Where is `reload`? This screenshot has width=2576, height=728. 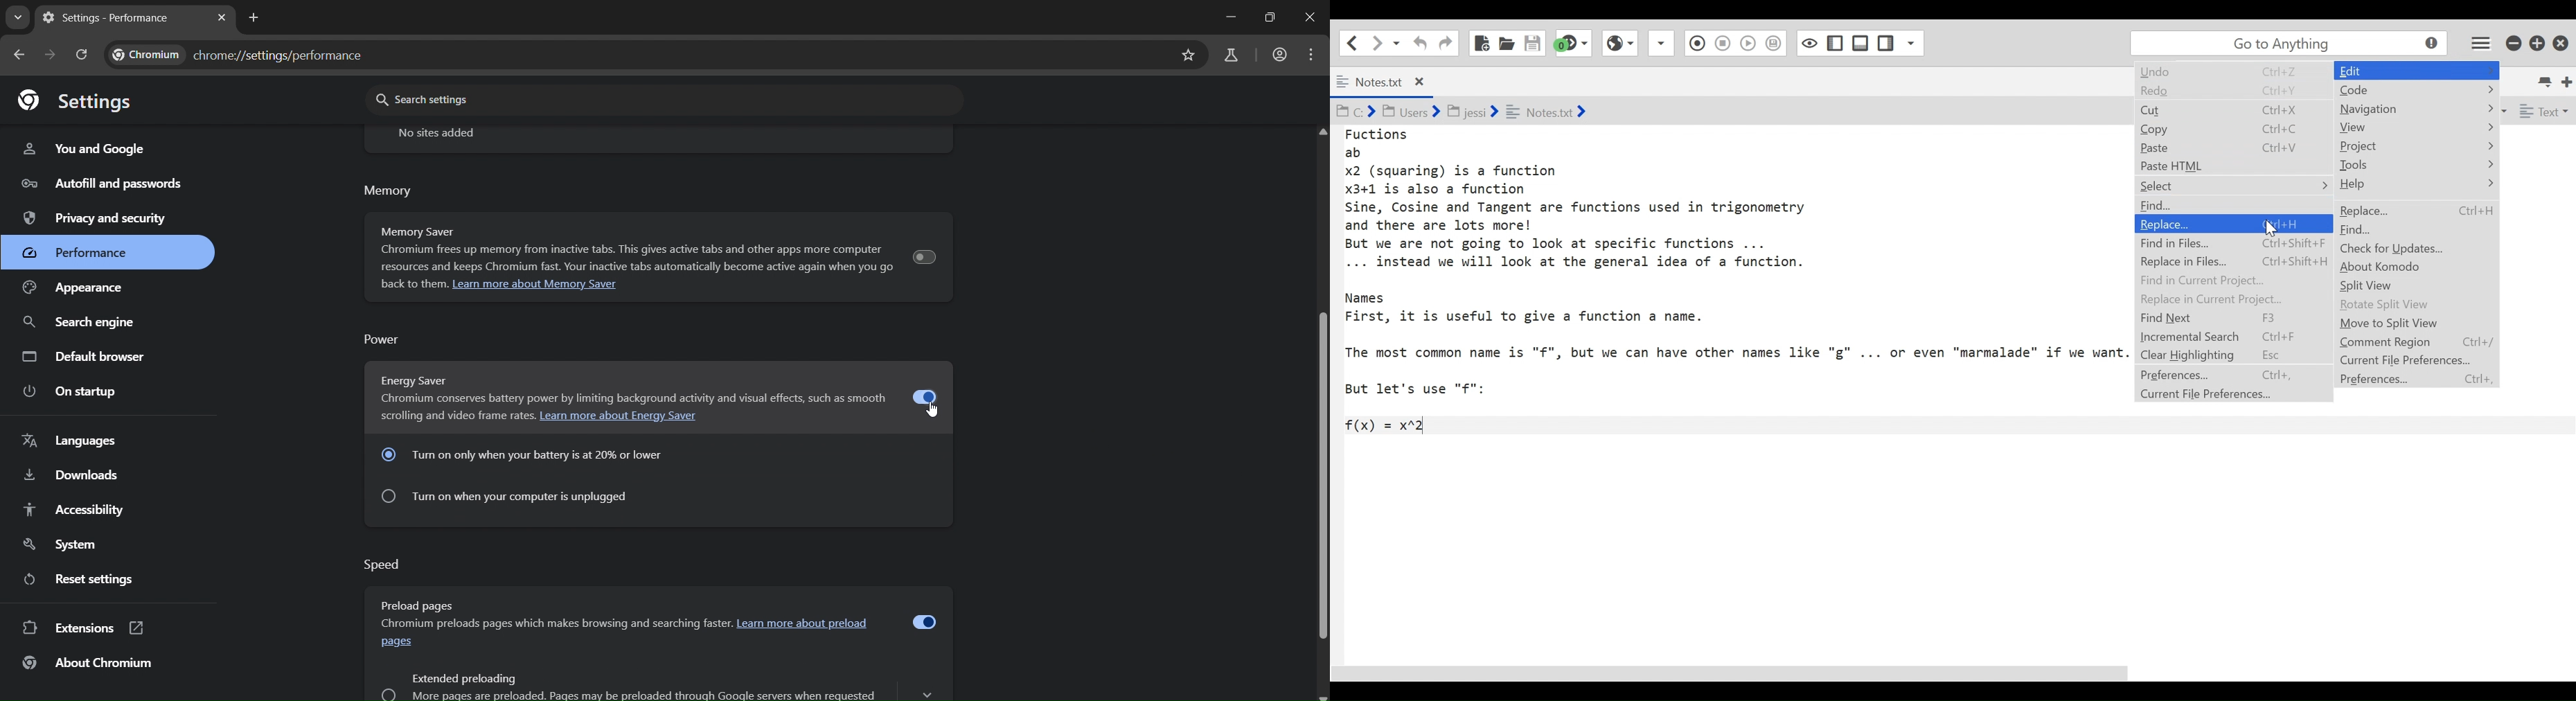 reload is located at coordinates (86, 54).